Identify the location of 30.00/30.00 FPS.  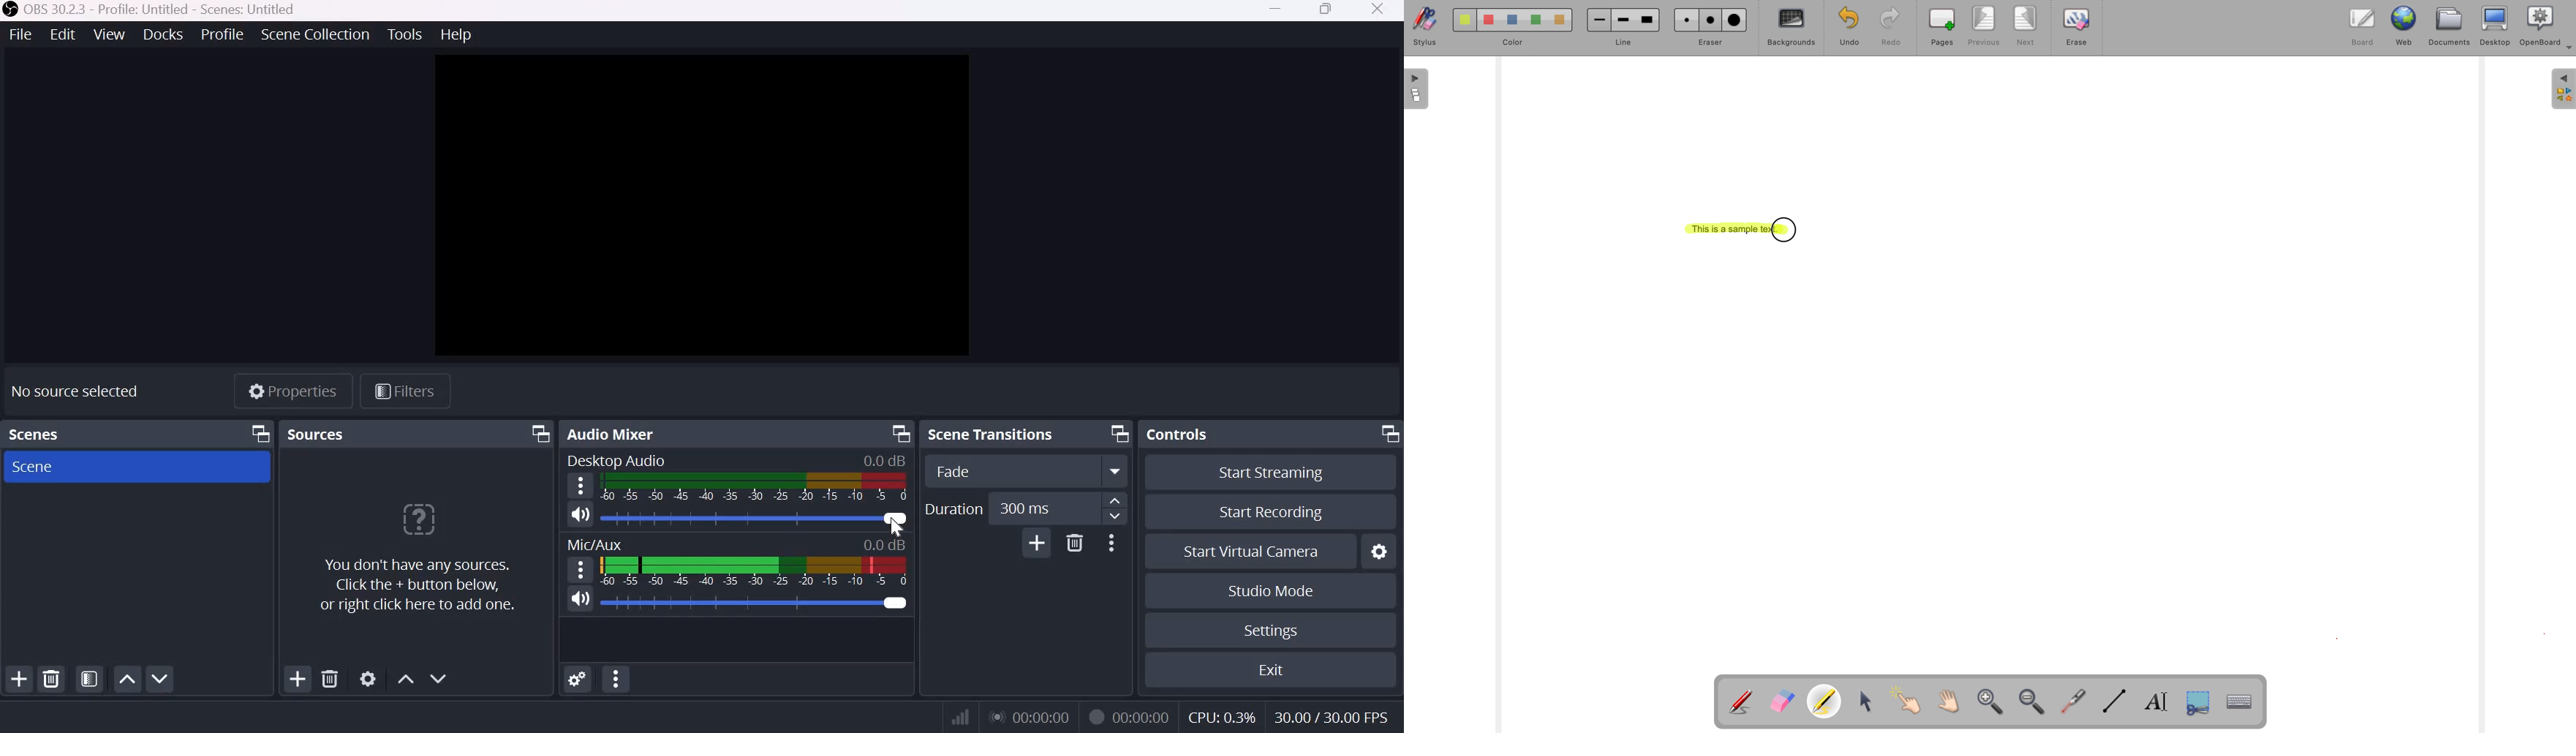
(1332, 717).